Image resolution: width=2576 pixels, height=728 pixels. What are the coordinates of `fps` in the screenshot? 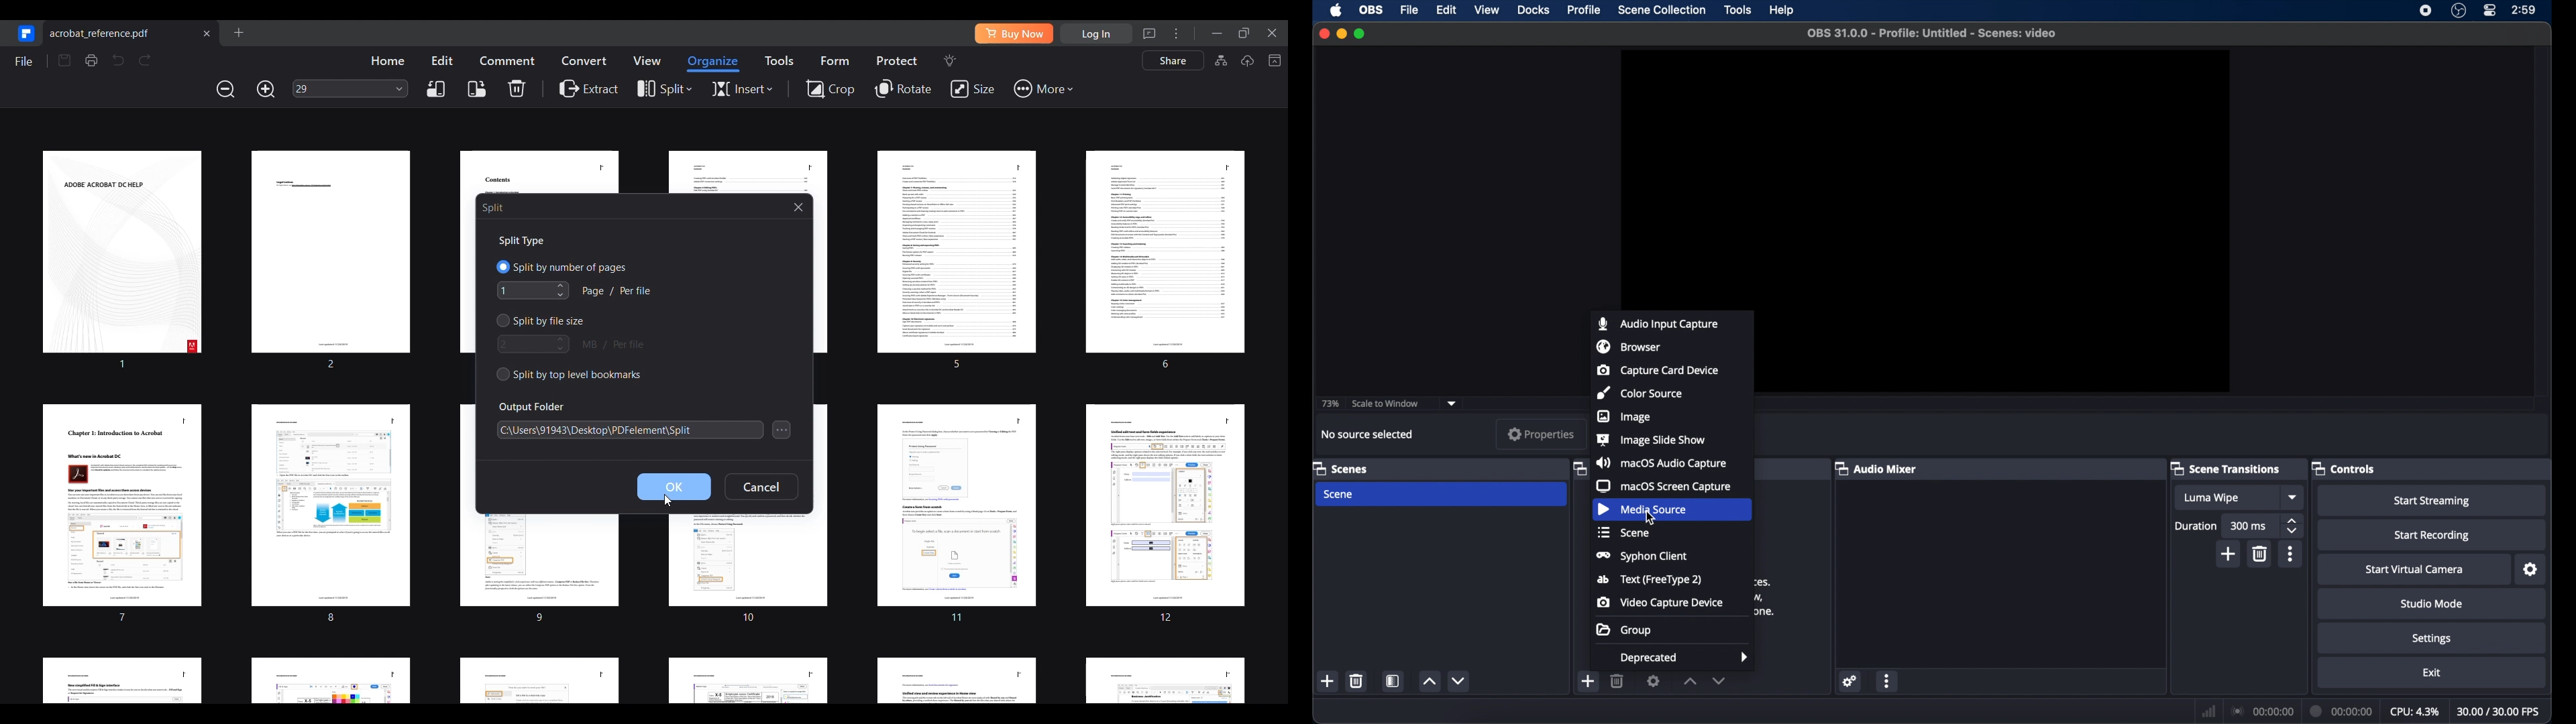 It's located at (2499, 711).